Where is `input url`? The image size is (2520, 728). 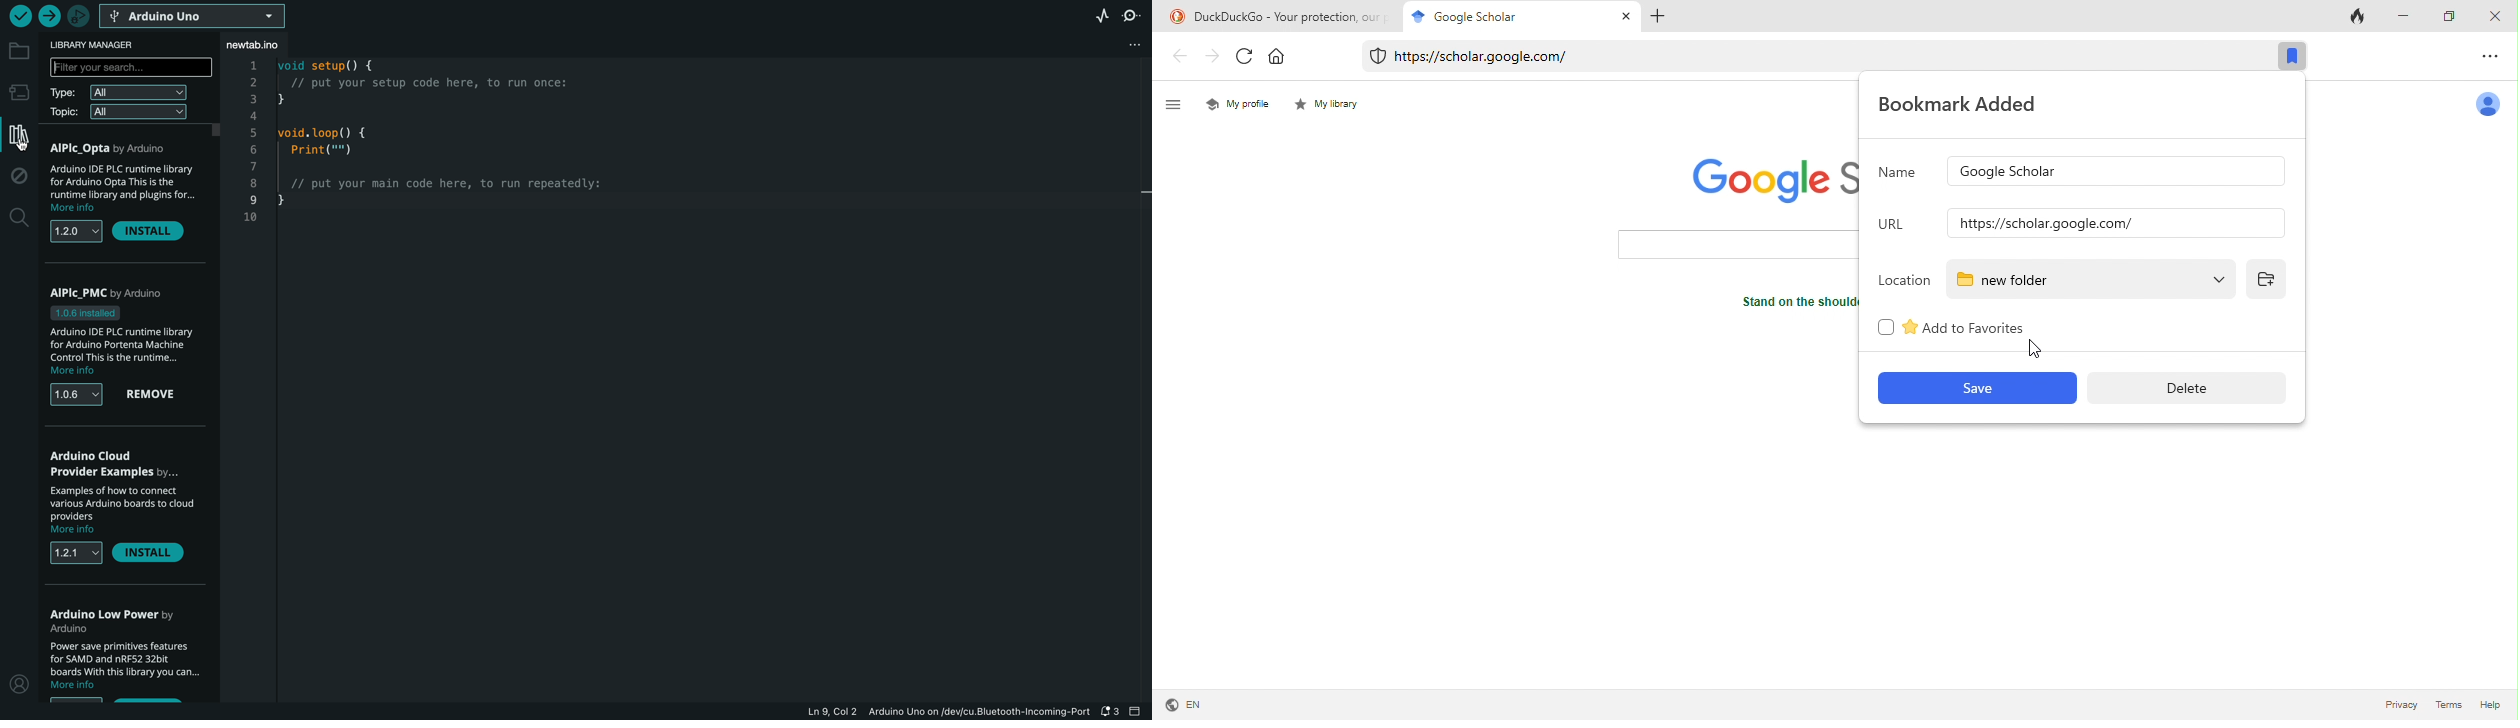
input url is located at coordinates (2115, 226).